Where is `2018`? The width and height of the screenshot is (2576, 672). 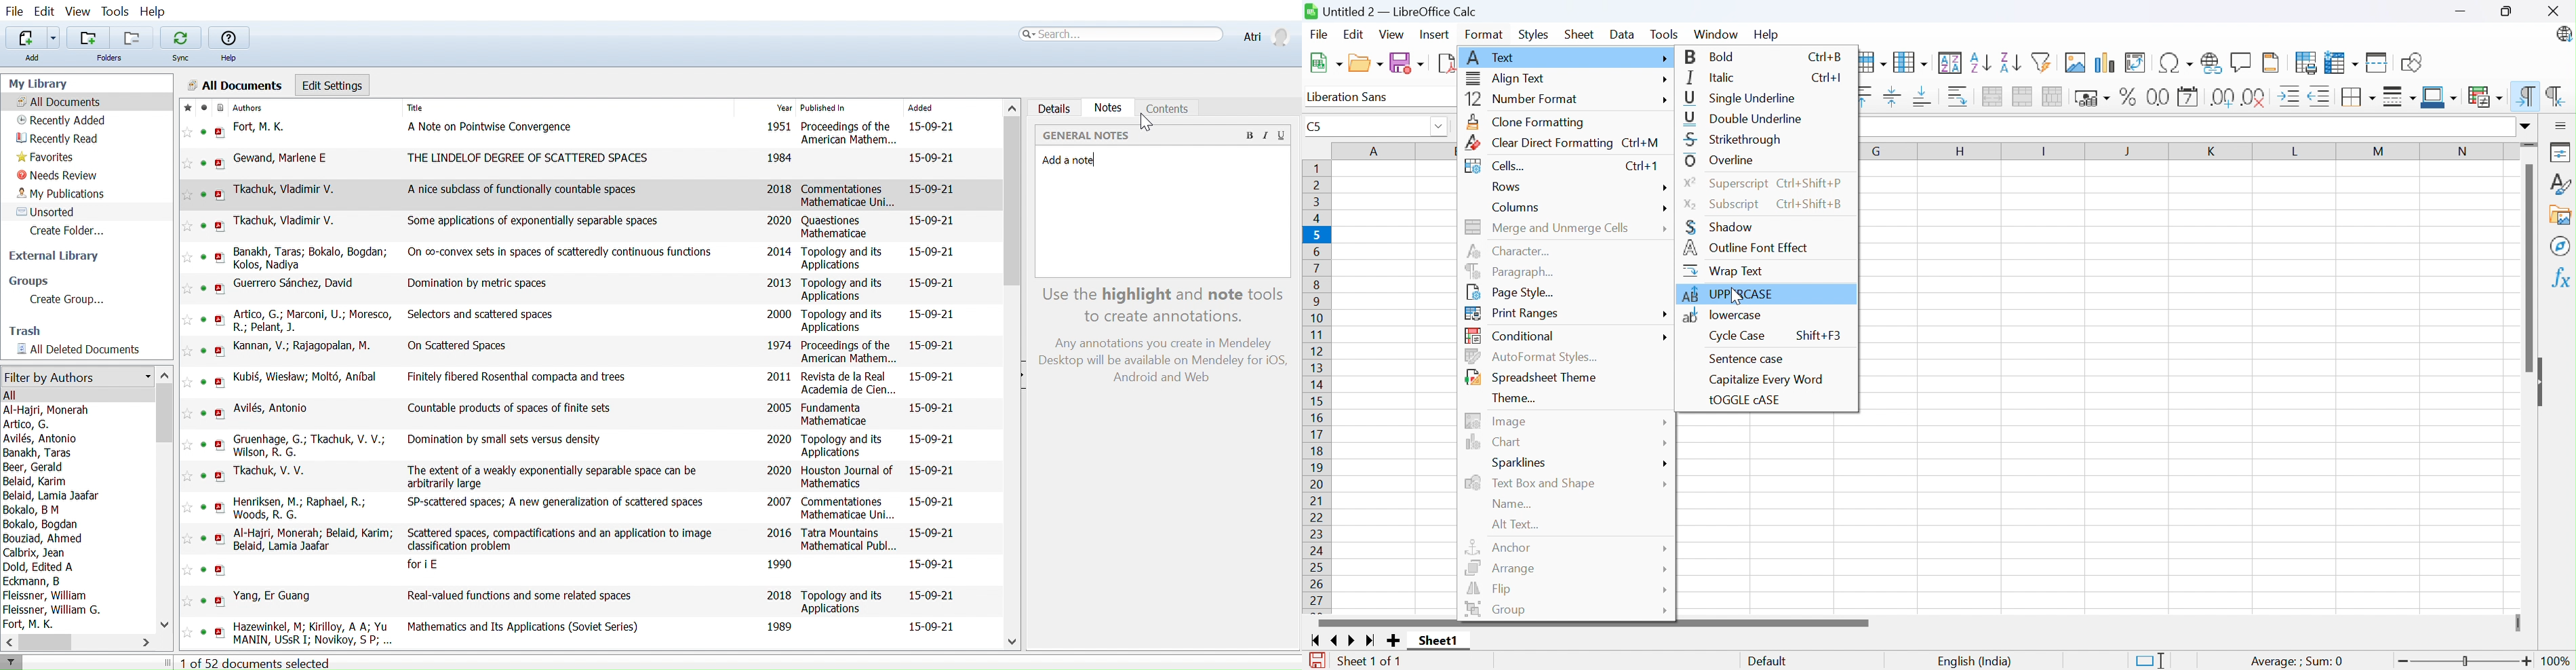 2018 is located at coordinates (780, 596).